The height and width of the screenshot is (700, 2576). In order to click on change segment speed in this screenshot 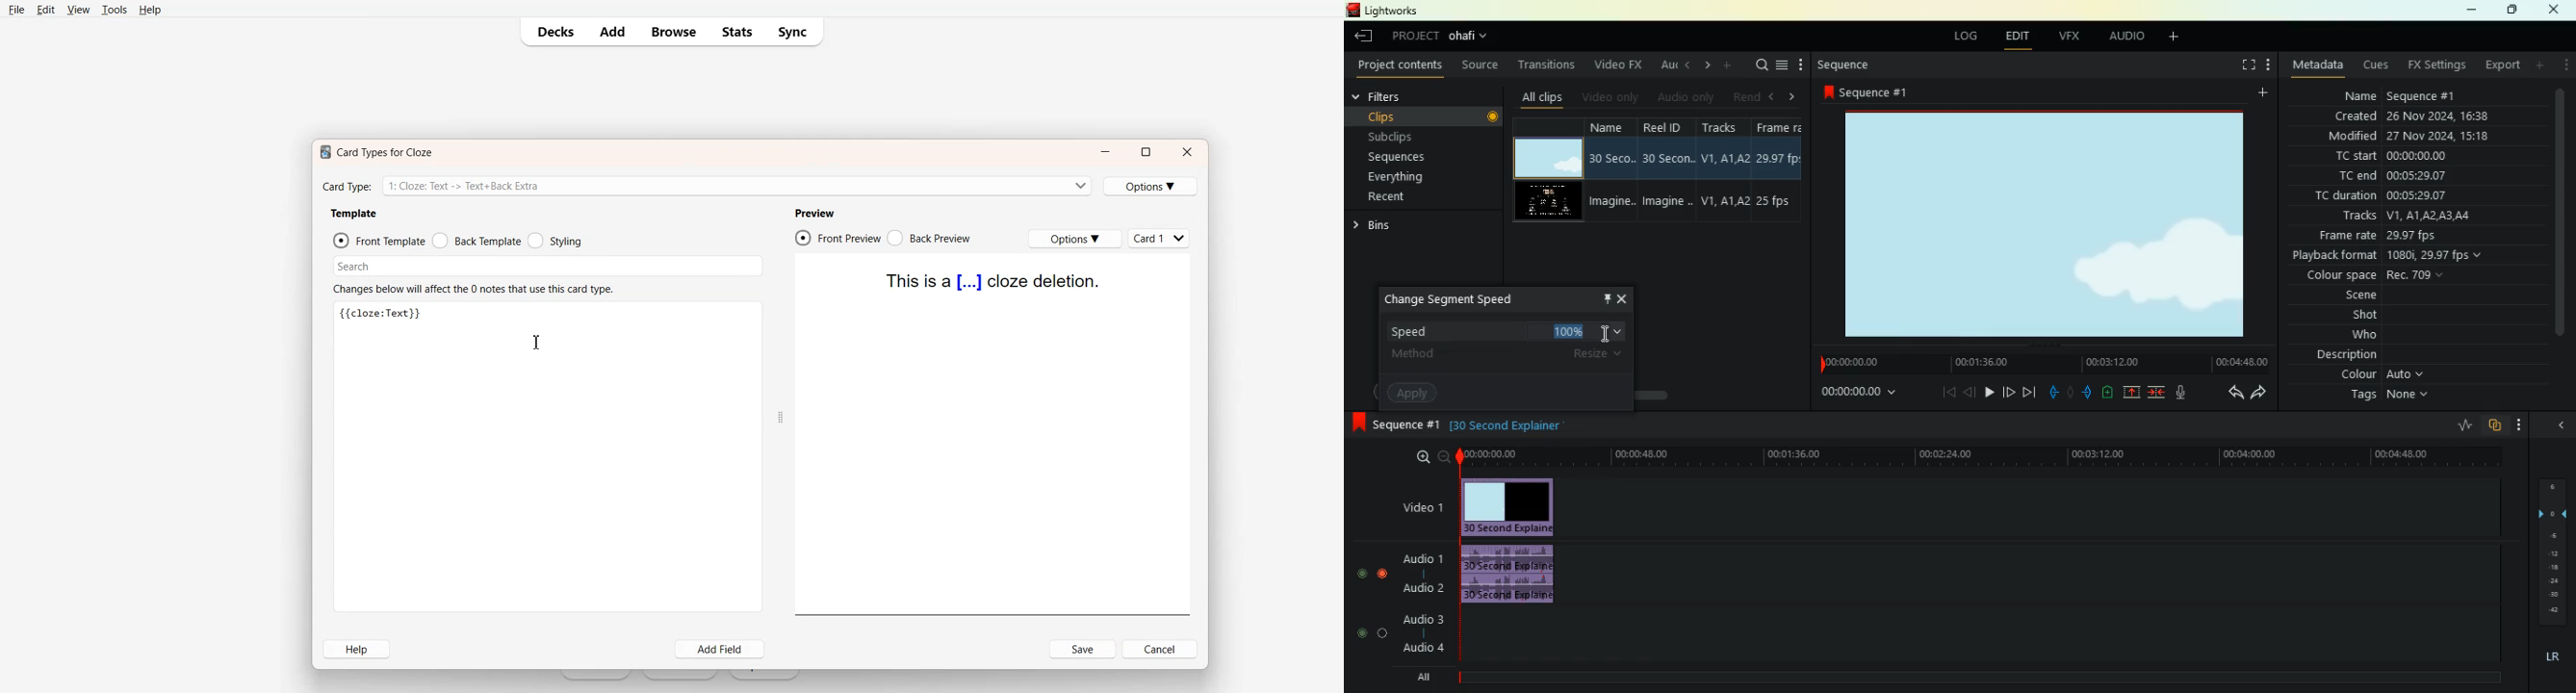, I will do `click(1462, 299)`.